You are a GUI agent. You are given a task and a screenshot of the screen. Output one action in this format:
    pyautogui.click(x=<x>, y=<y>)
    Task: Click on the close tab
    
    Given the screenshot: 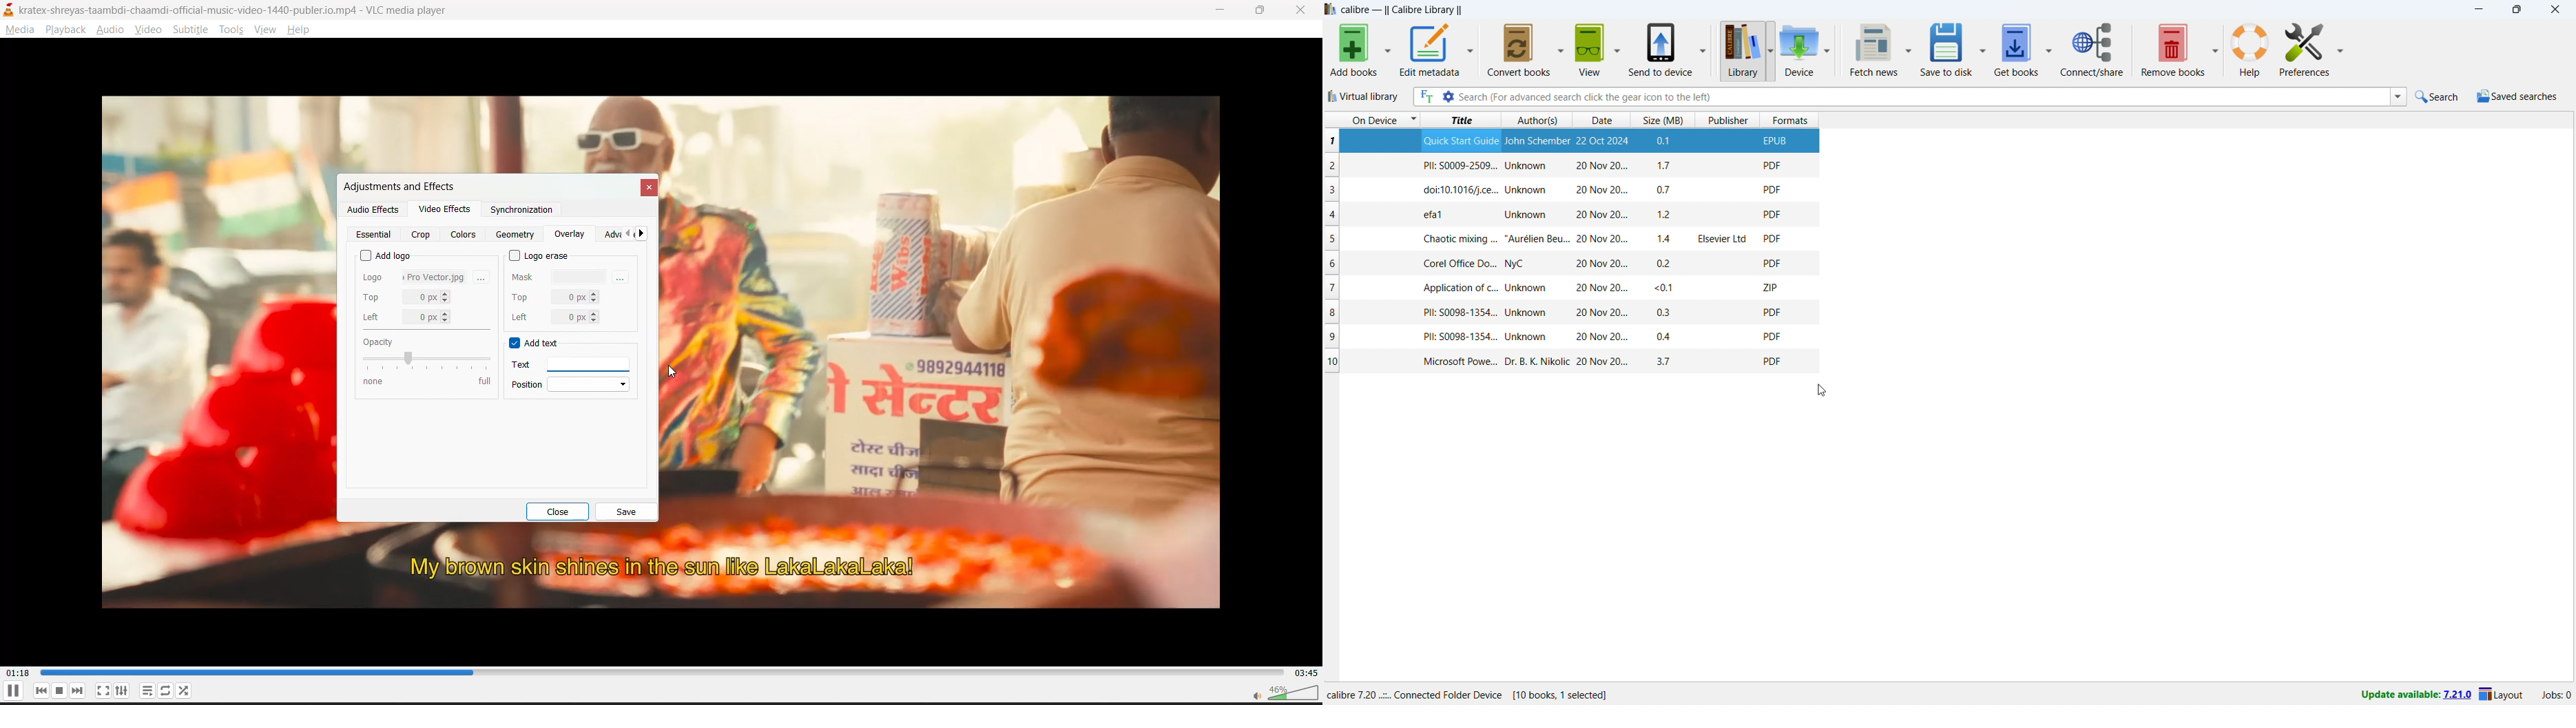 What is the action you would take?
    pyautogui.click(x=647, y=188)
    